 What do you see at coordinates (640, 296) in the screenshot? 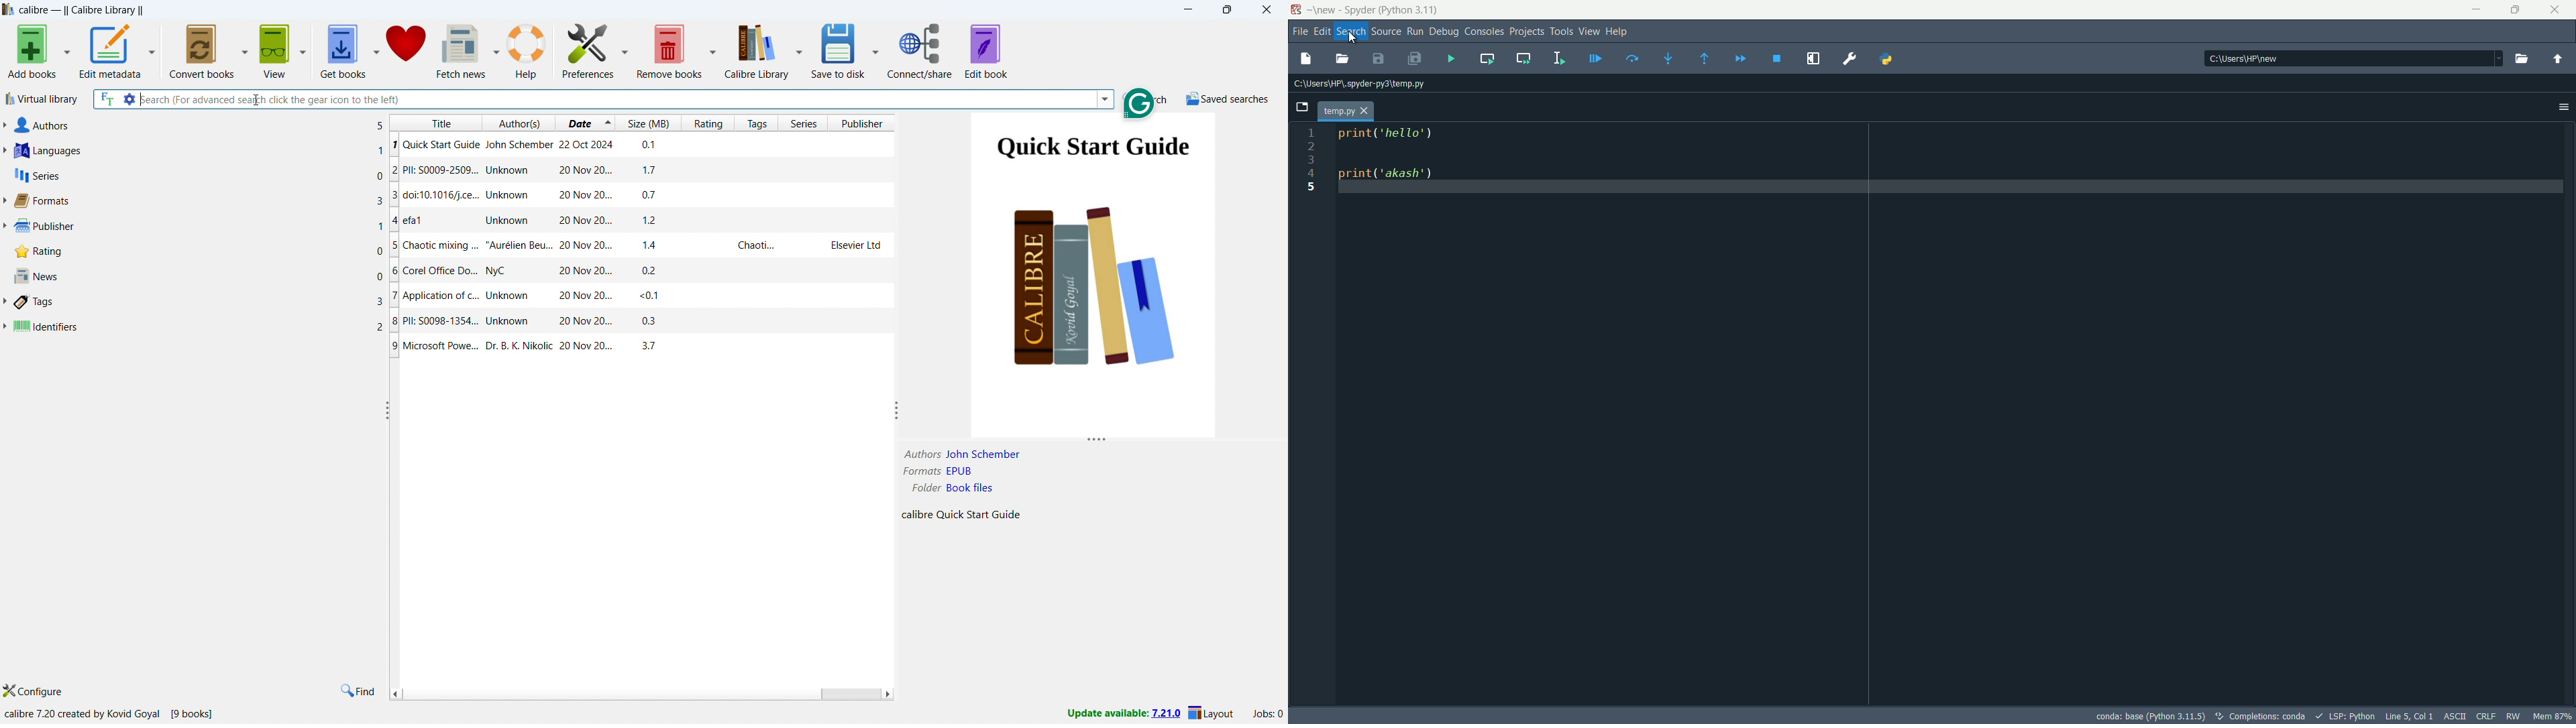
I see `Application of c...` at bounding box center [640, 296].